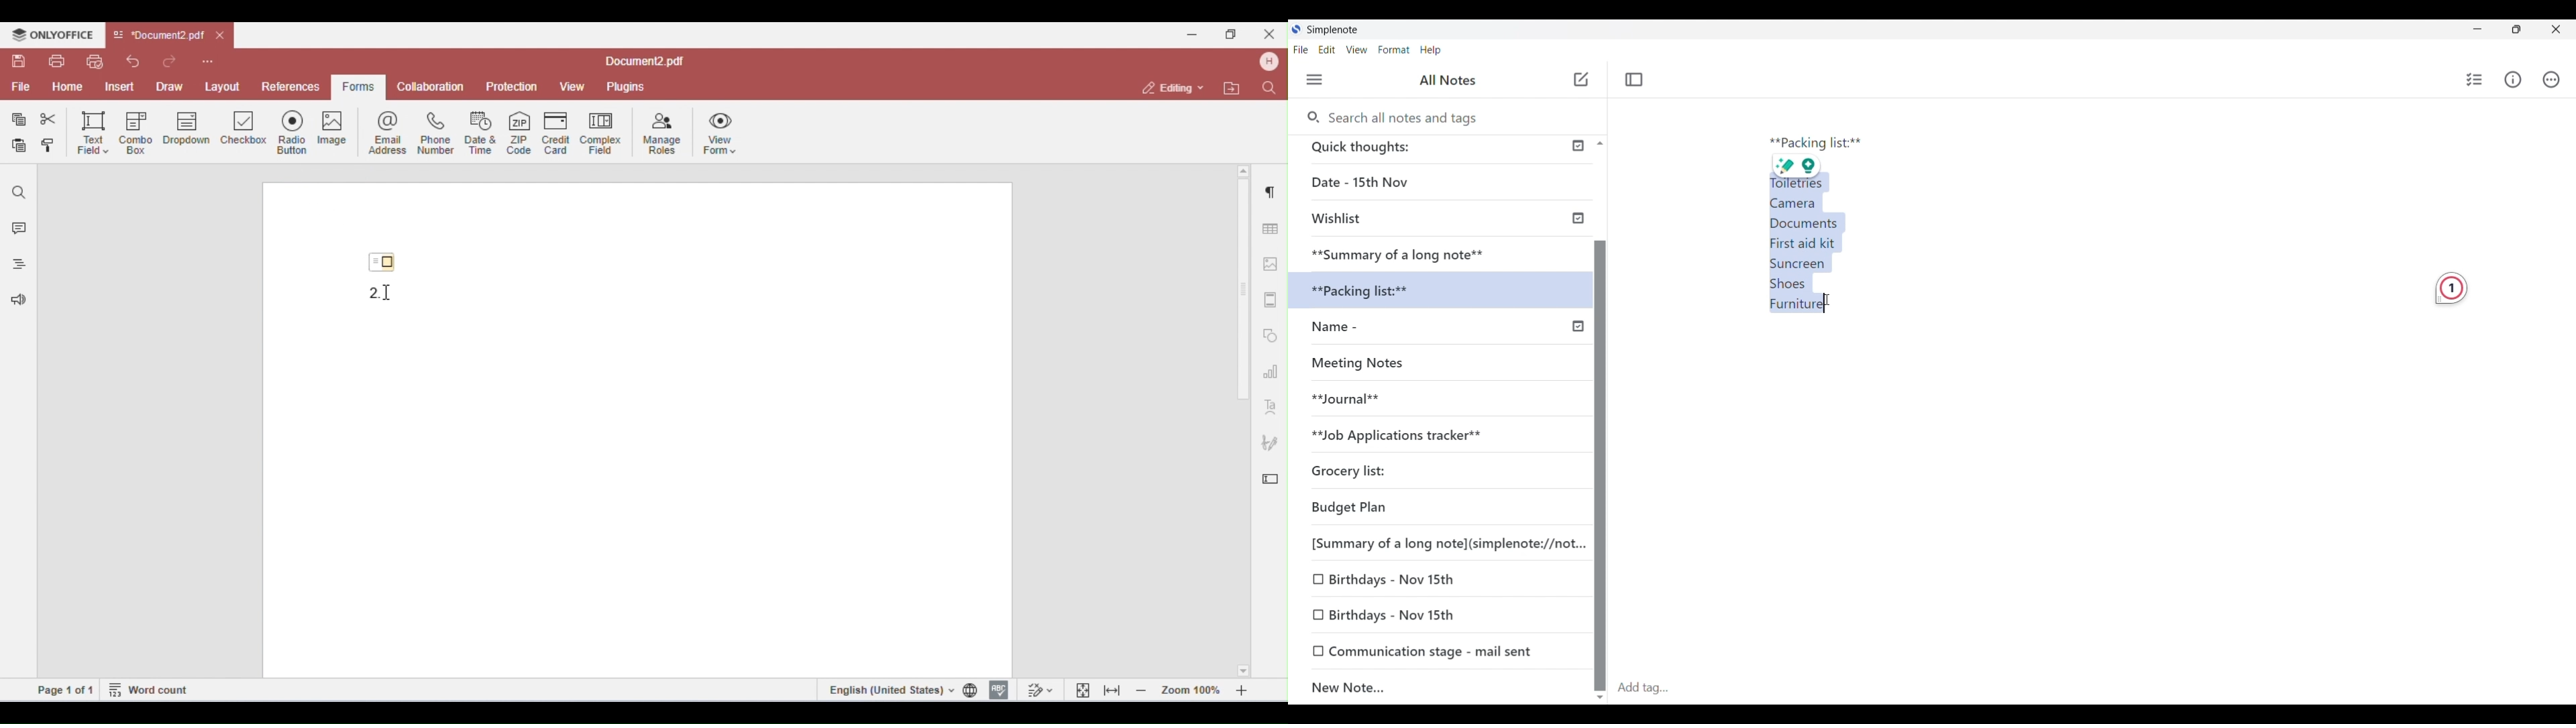 This screenshot has height=728, width=2576. Describe the element at coordinates (1334, 30) in the screenshot. I see `Software name` at that location.